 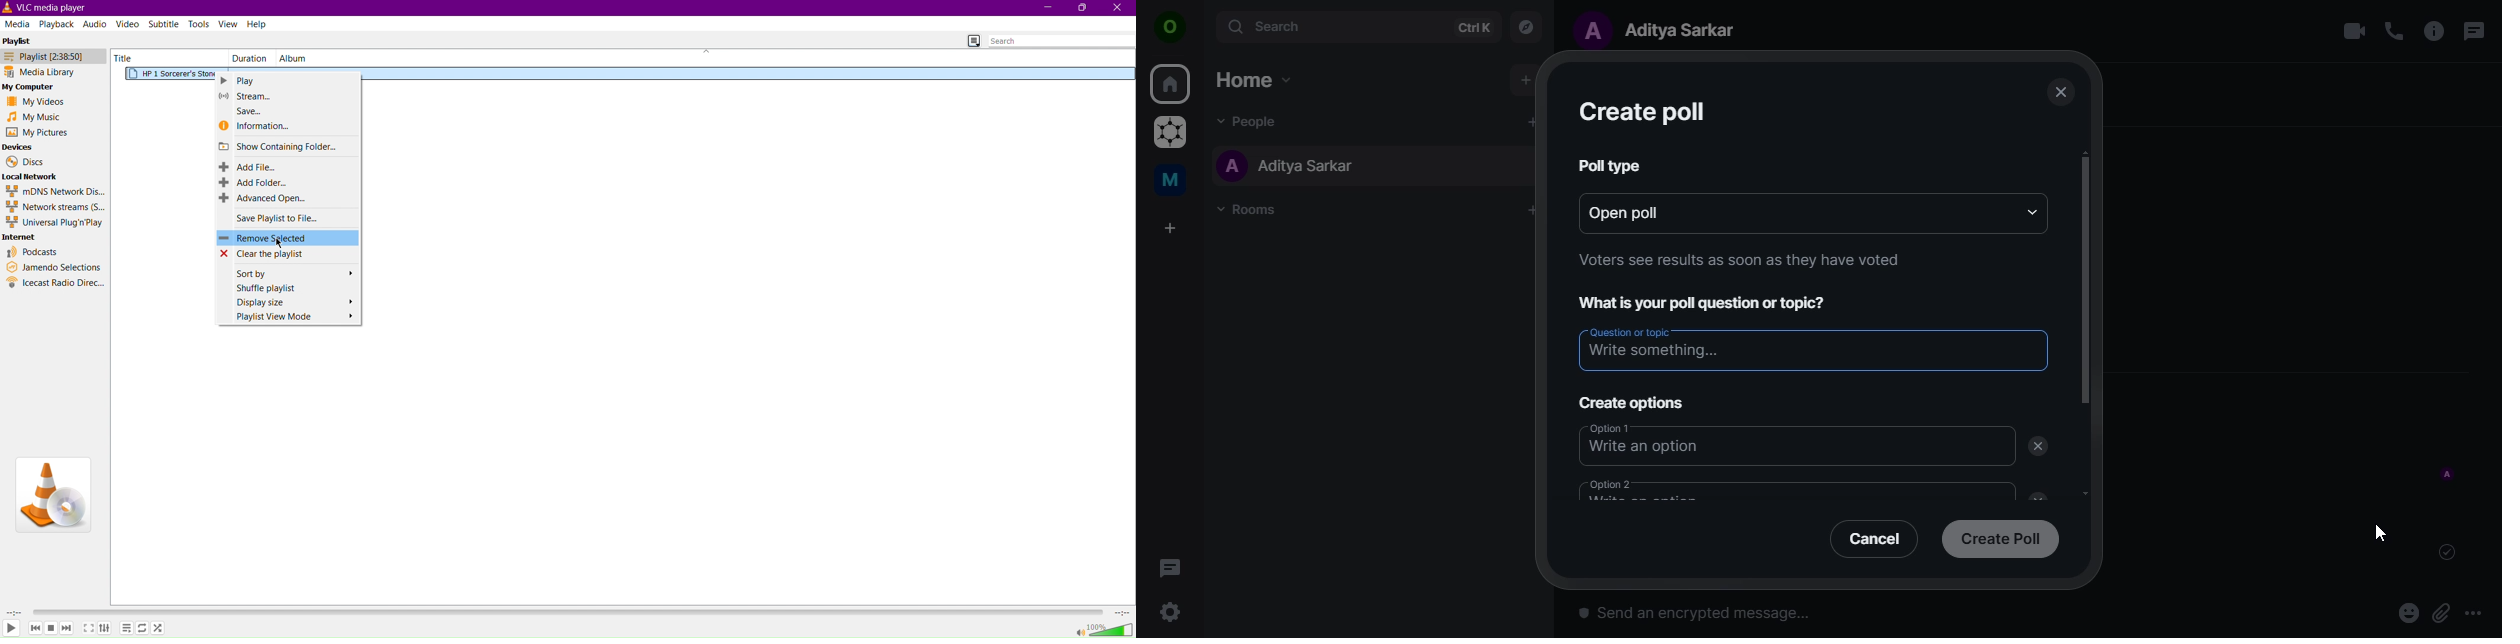 I want to click on more options, so click(x=2480, y=613).